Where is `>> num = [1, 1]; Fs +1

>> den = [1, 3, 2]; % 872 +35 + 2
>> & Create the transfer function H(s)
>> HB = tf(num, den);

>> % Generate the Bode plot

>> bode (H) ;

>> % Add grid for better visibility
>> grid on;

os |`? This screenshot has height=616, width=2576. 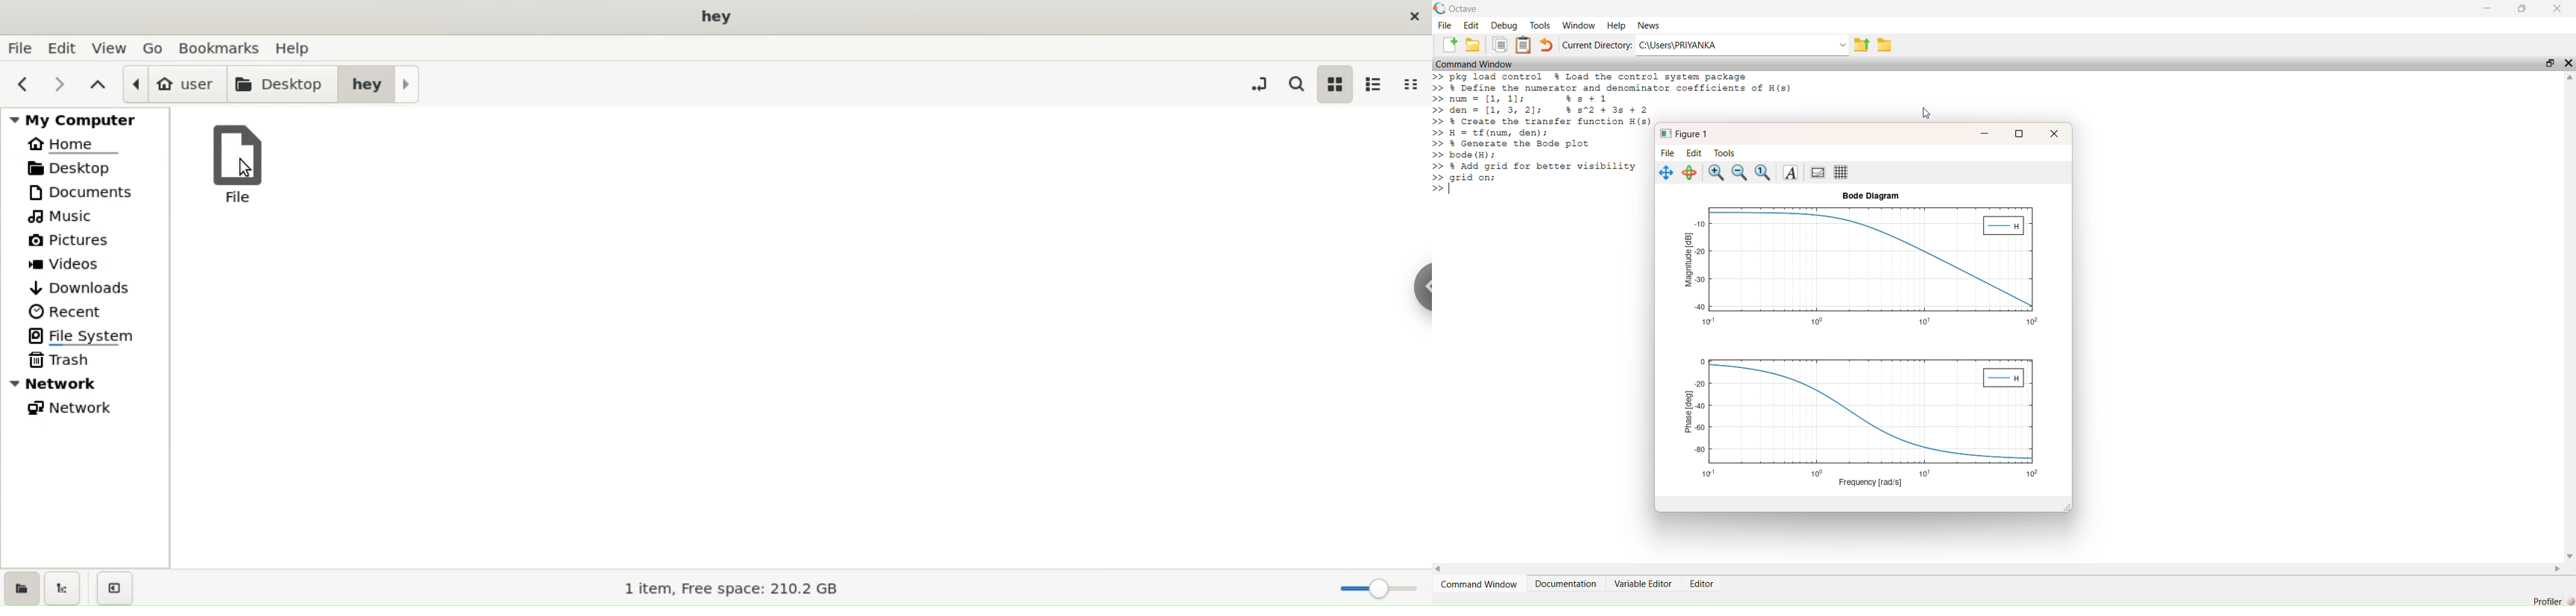
>> num = [1, 1]; Fs +1

>> den = [1, 3, 2]; % 872 +35 + 2
>> & Create the transfer function H(s)
>> HB = tf(num, den);

>> % Generate the Bode plot

>> bode (H) ;

>> % Add grid for better visibility
>> grid on;

os | is located at coordinates (1543, 144).